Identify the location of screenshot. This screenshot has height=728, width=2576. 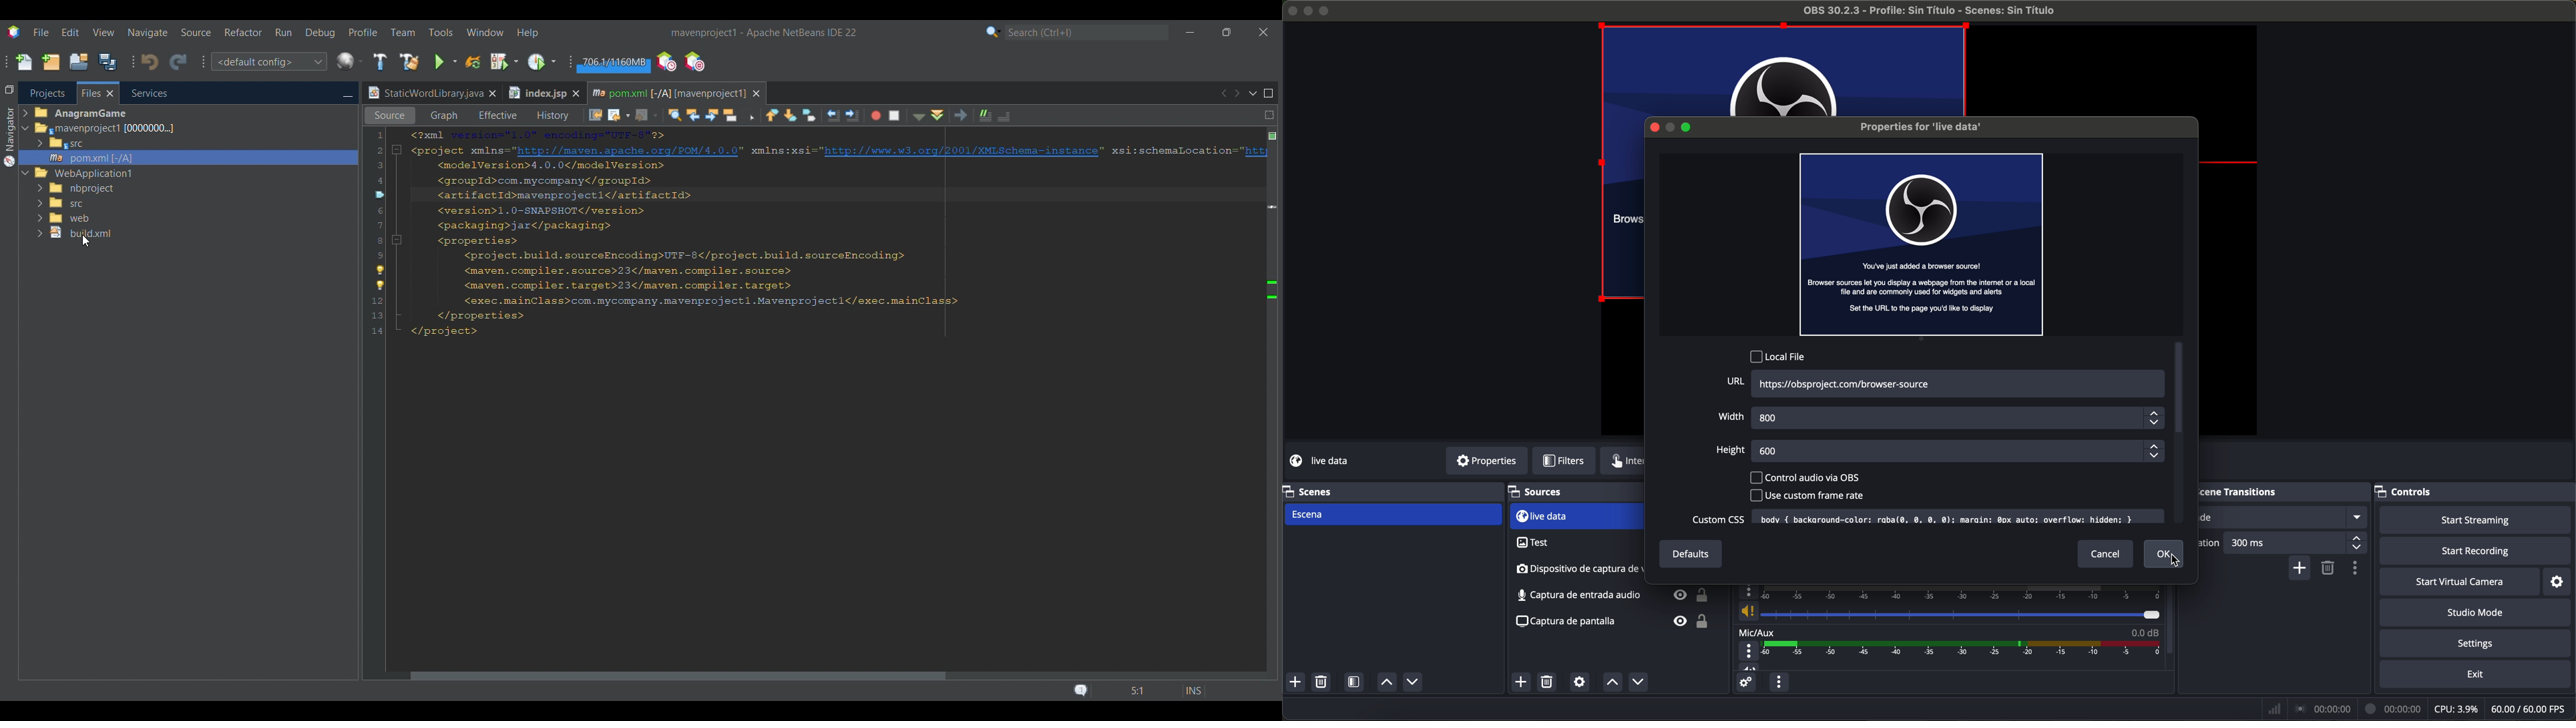
(1609, 624).